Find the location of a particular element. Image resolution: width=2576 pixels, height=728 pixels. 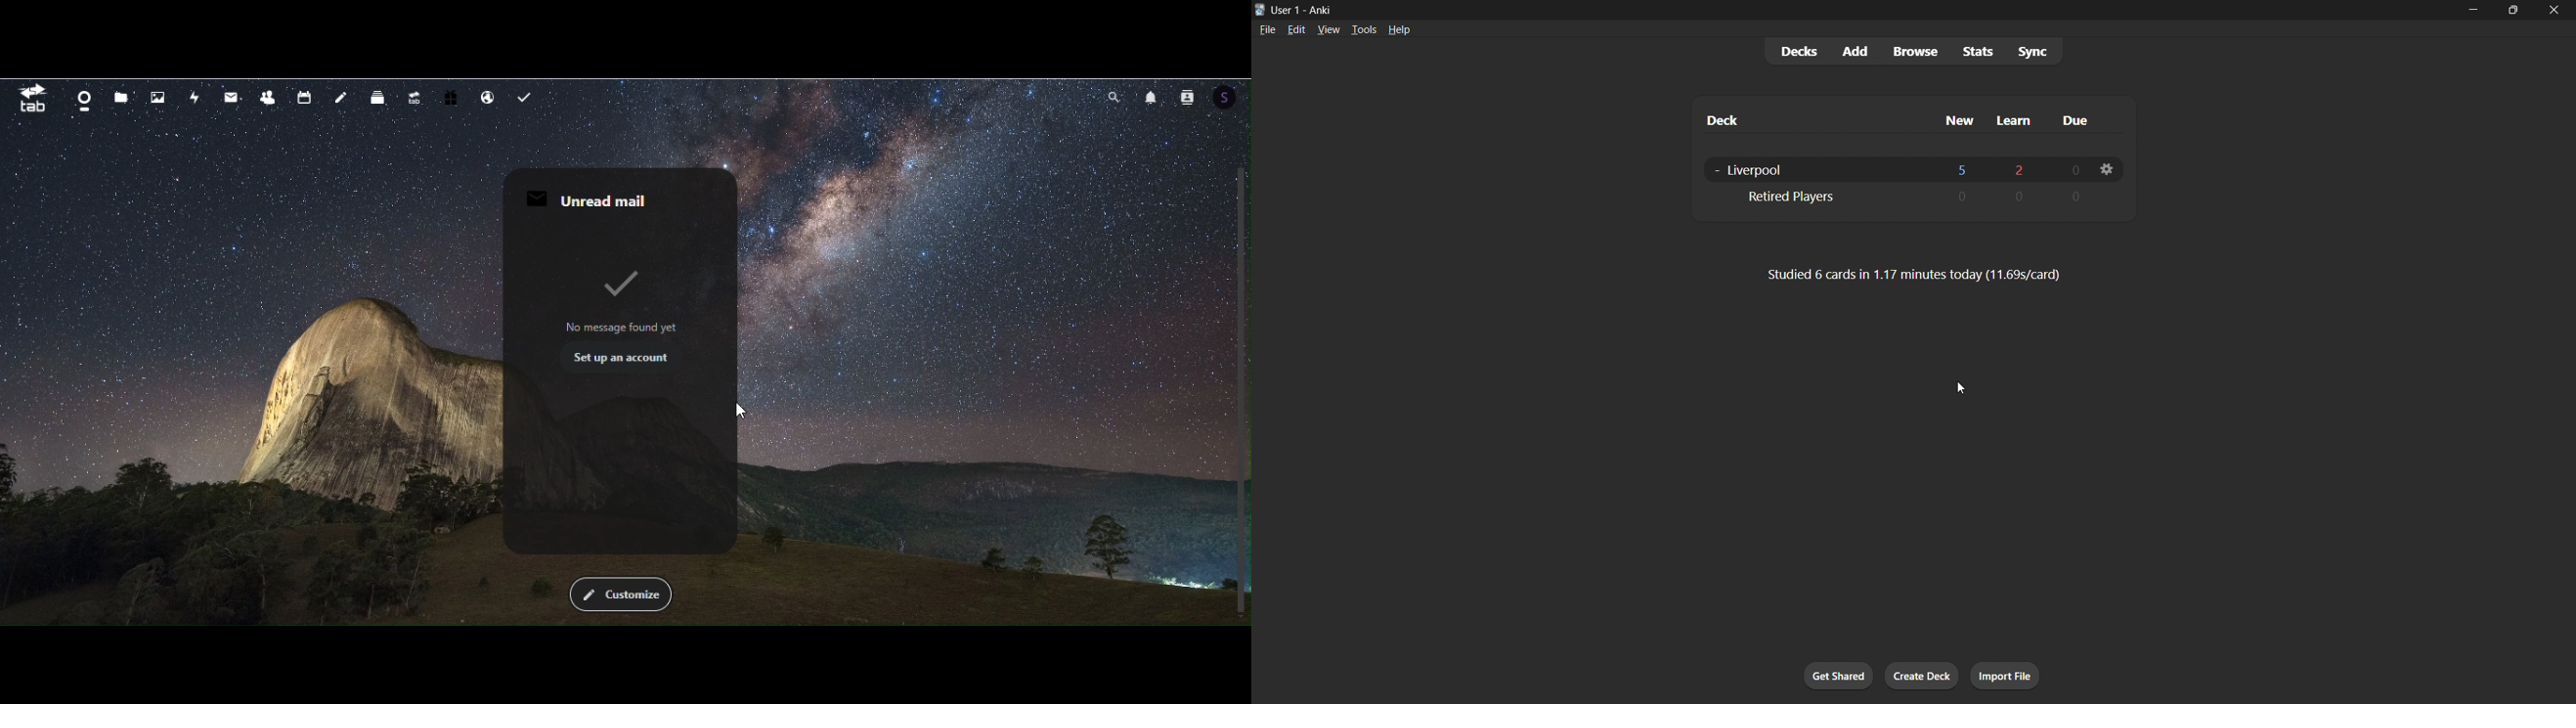

calendar is located at coordinates (303, 97).